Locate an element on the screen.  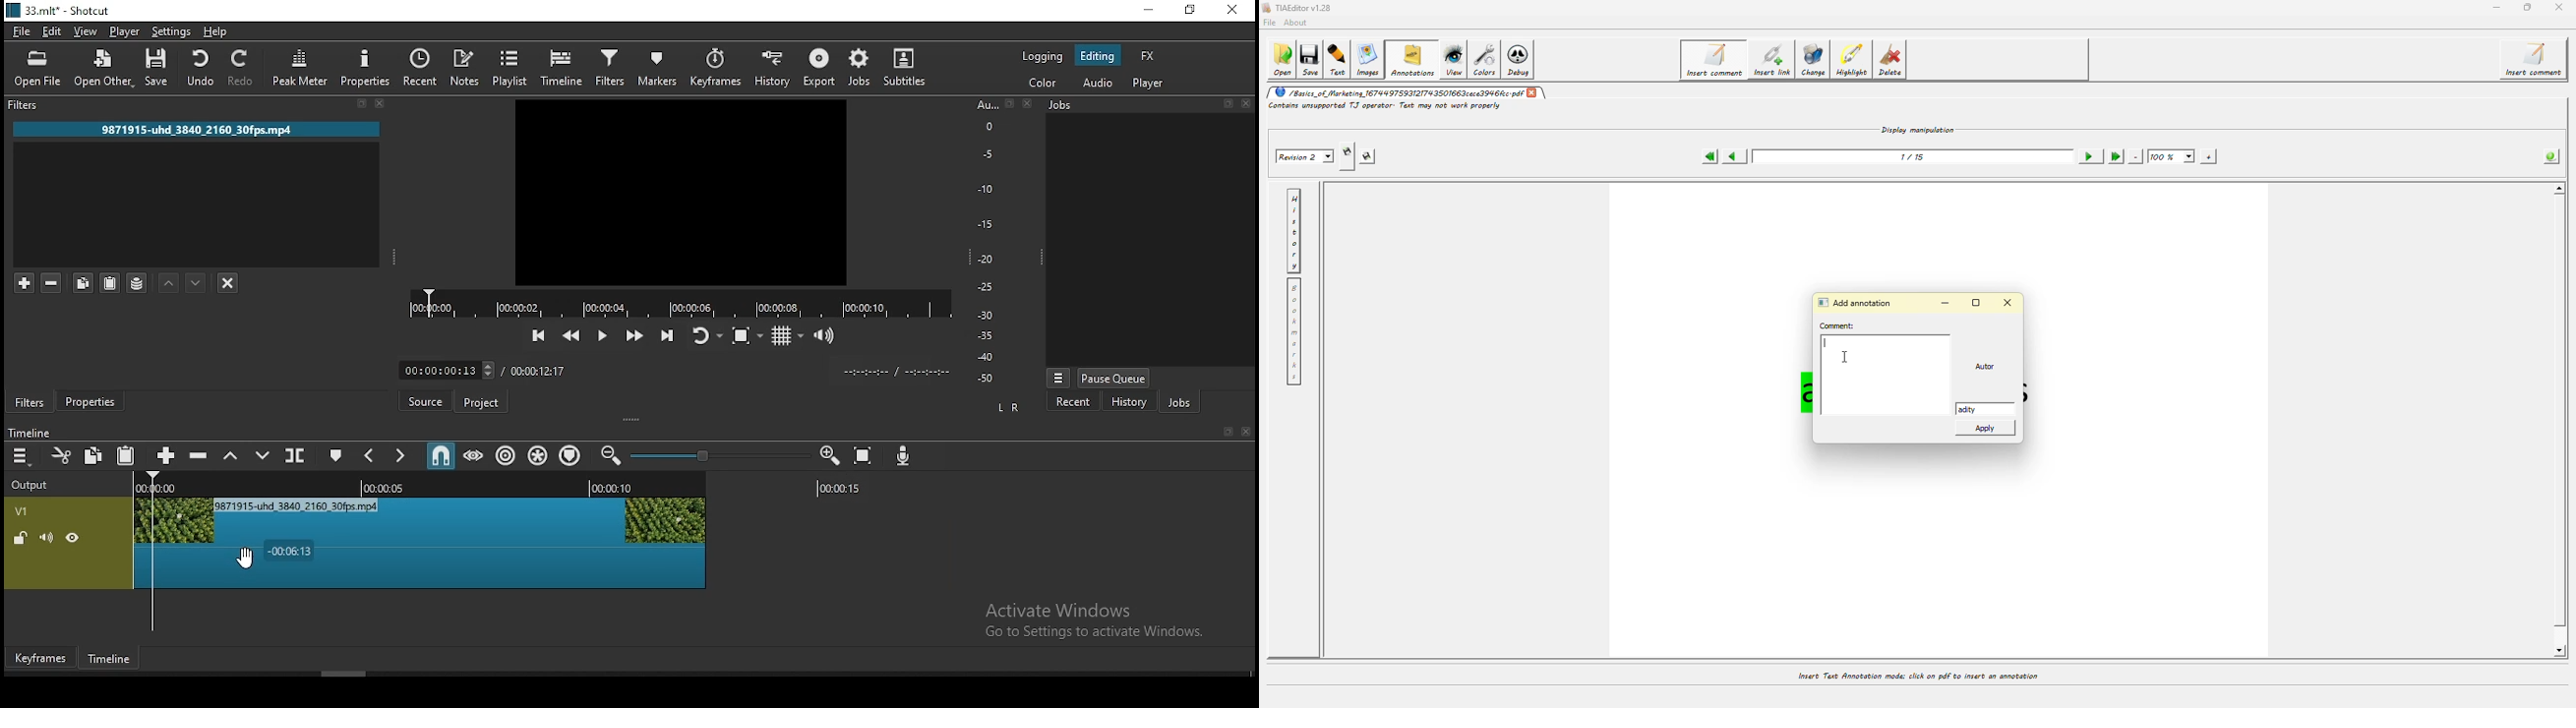
player is located at coordinates (1152, 85).